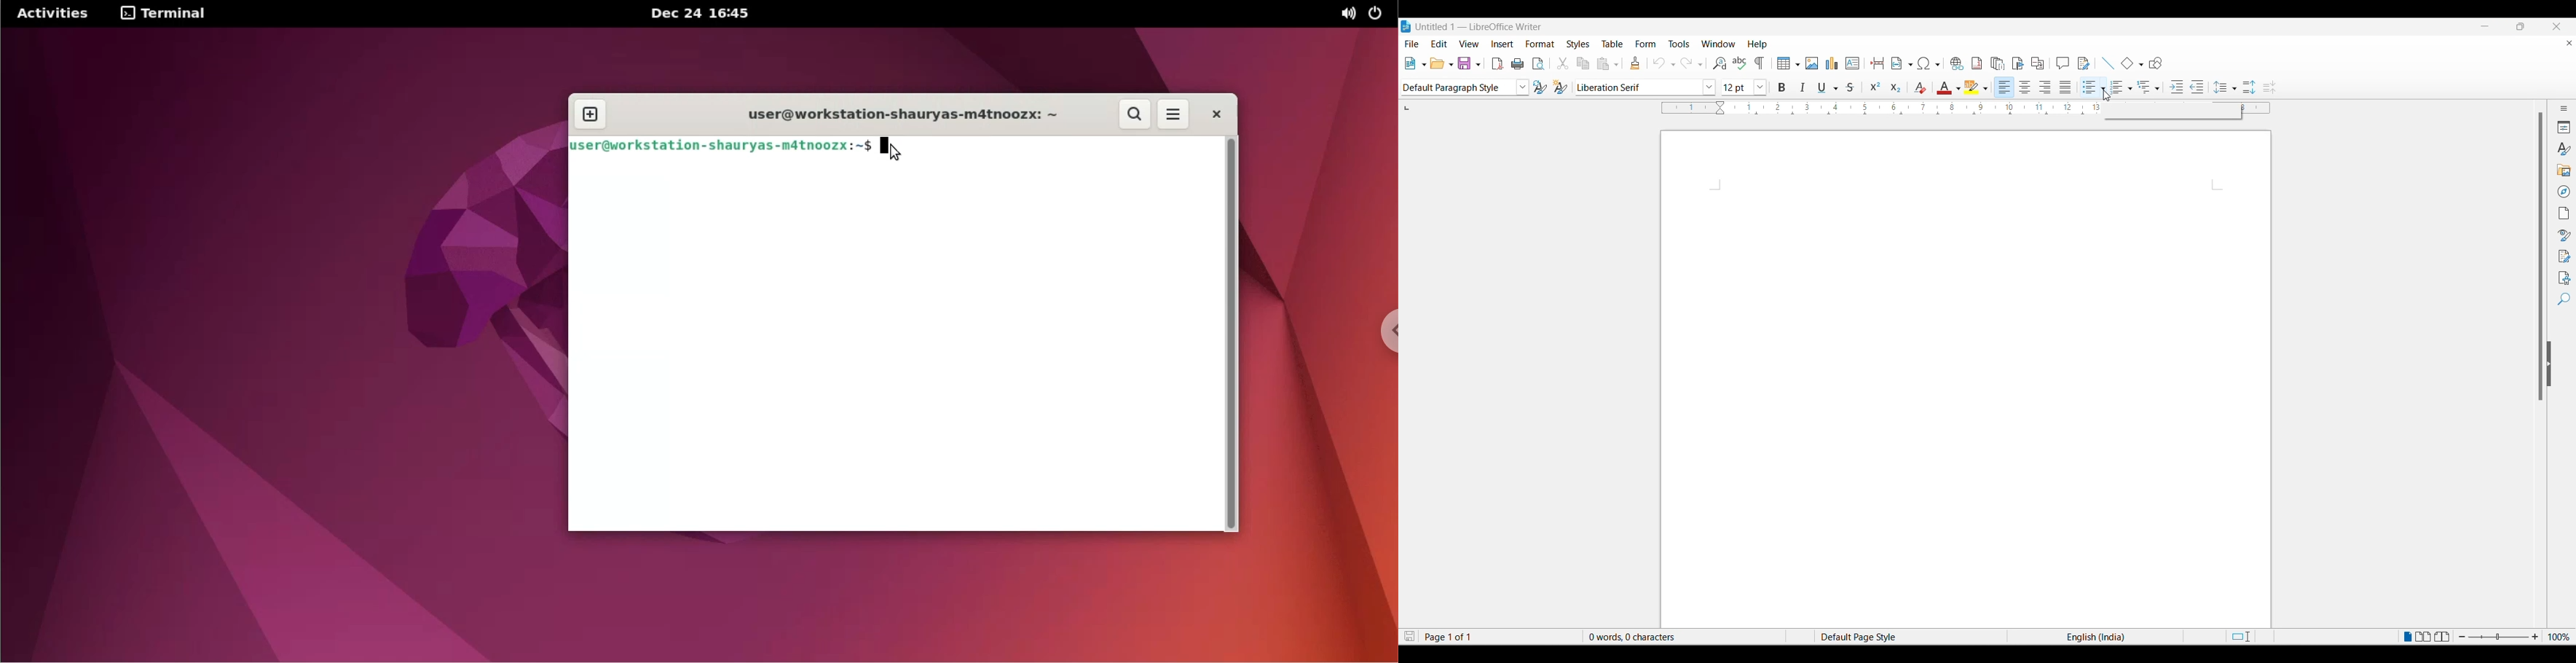 This screenshot has width=2576, height=672. I want to click on insert page break, so click(1876, 63).